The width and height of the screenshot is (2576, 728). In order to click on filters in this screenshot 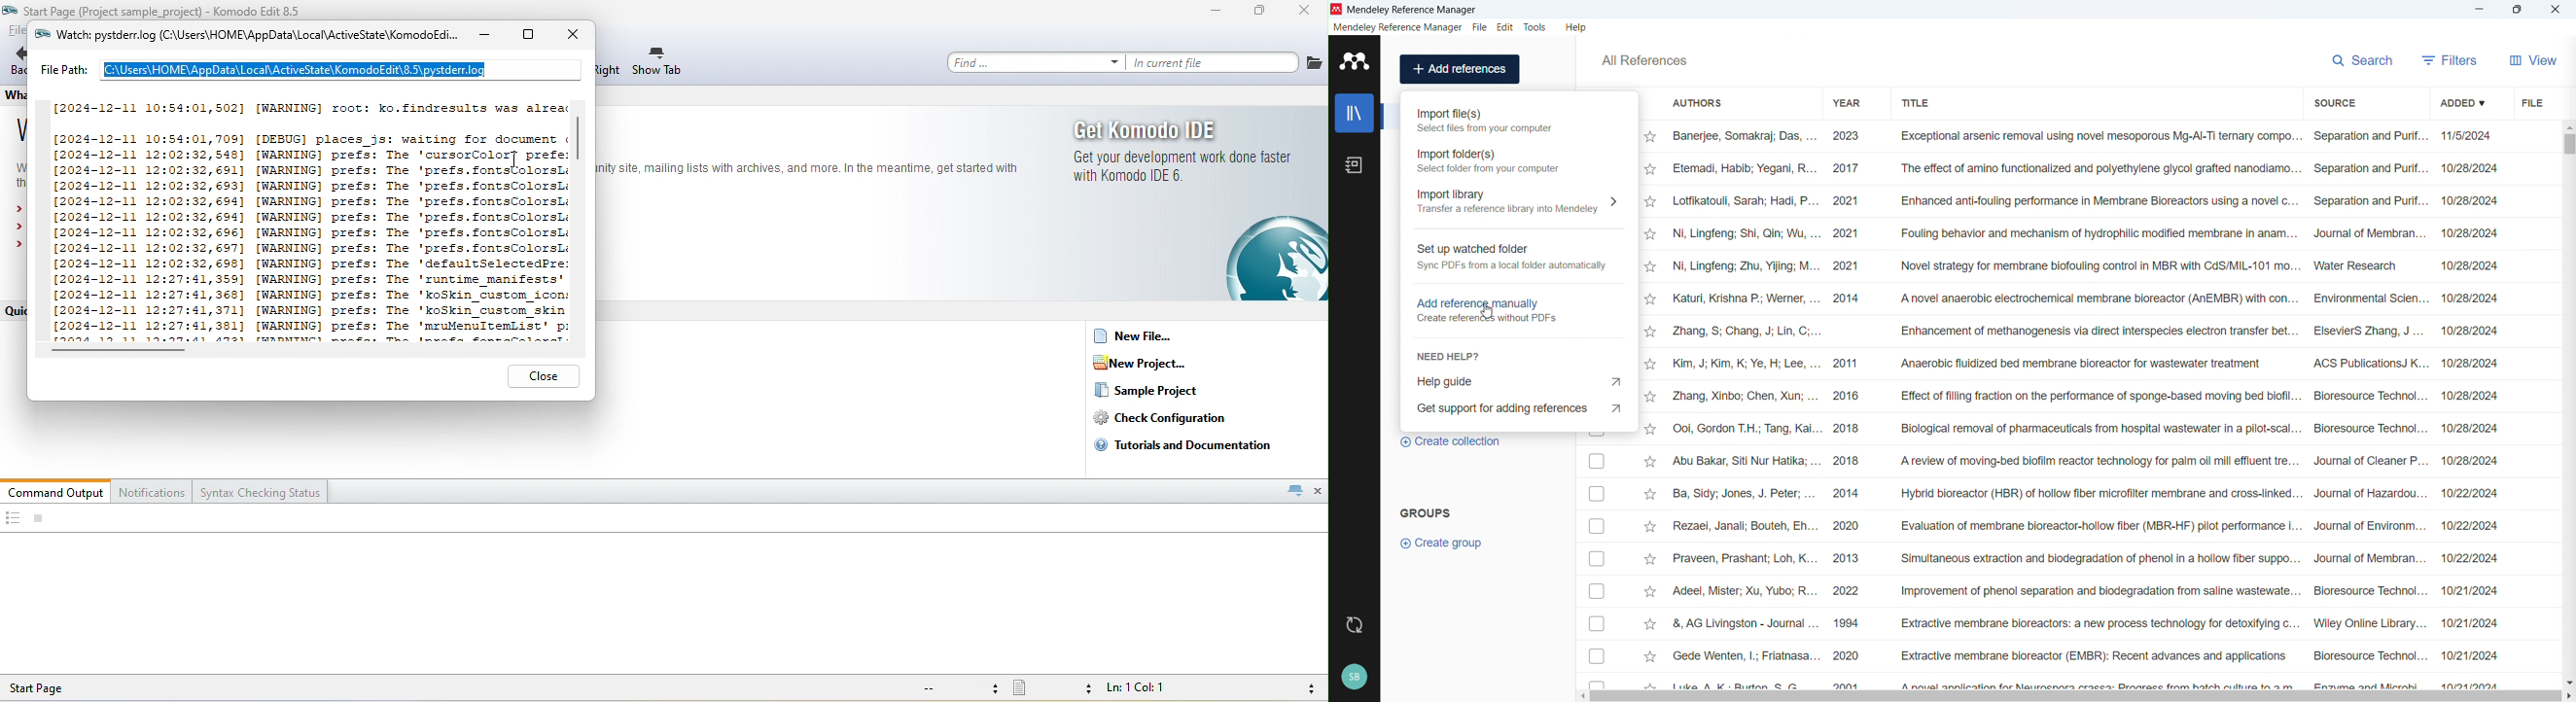, I will do `click(2450, 60)`.